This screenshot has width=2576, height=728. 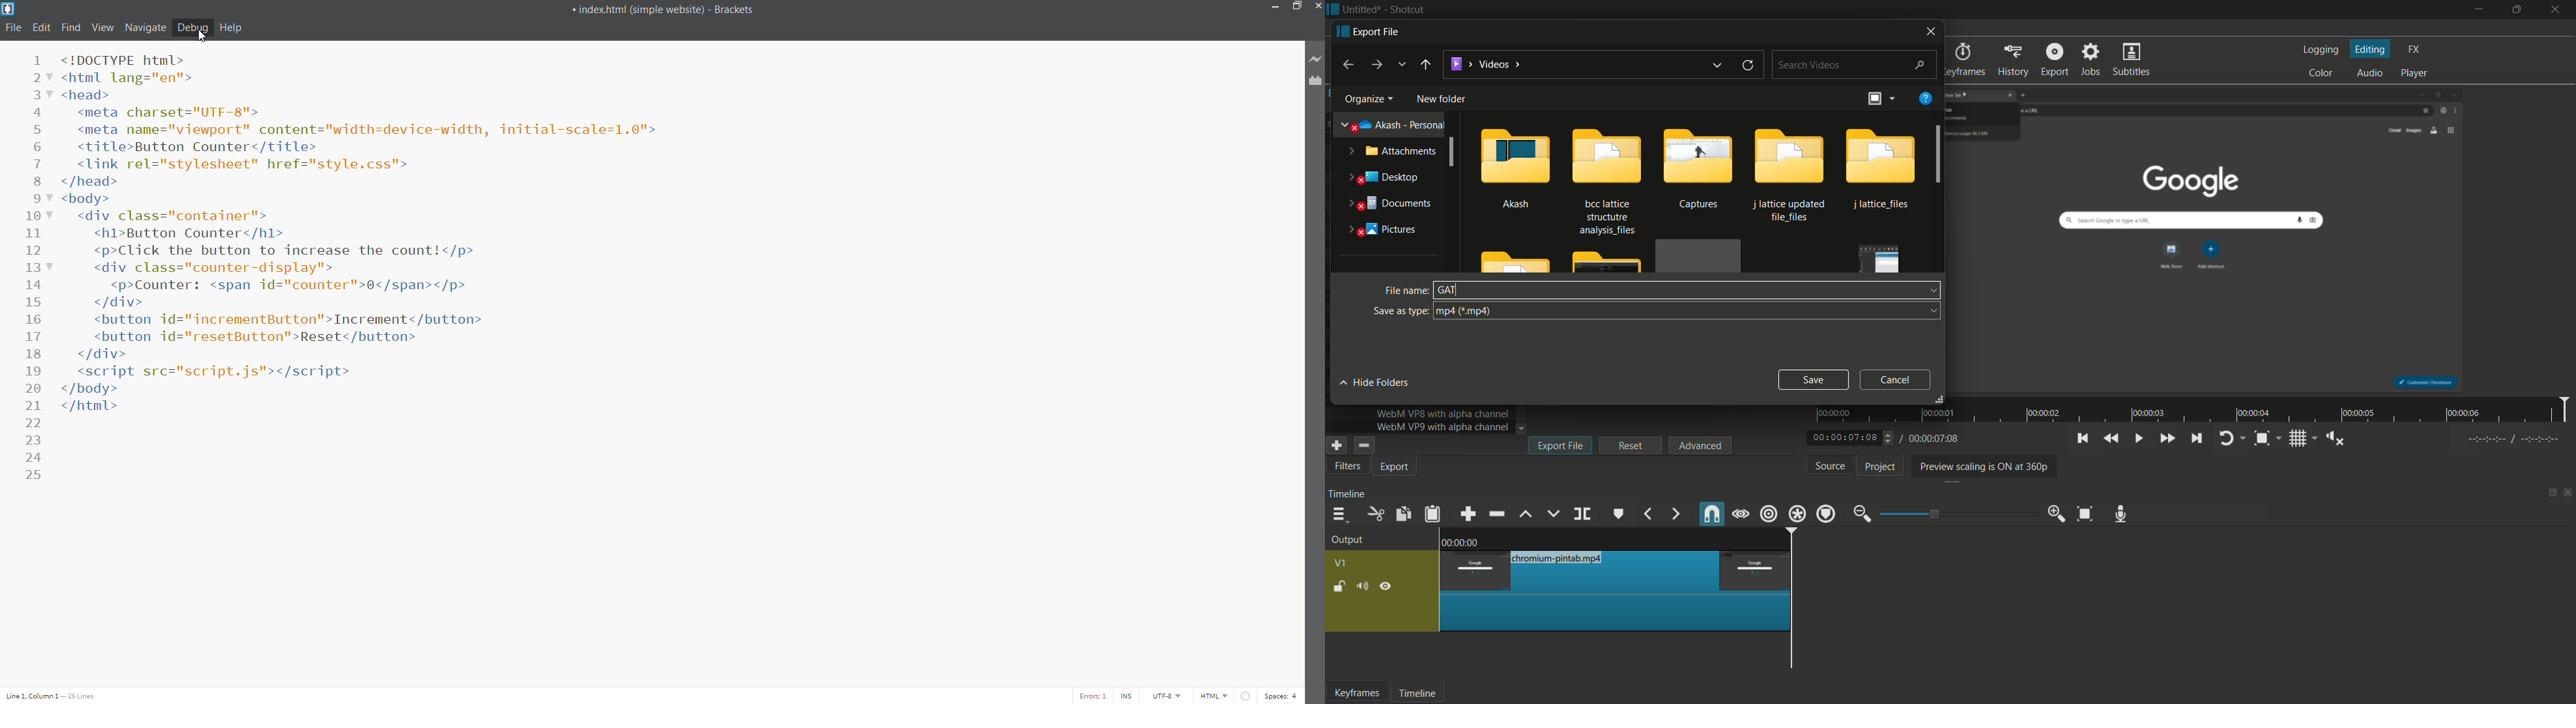 I want to click on folder-3, so click(x=1697, y=170).